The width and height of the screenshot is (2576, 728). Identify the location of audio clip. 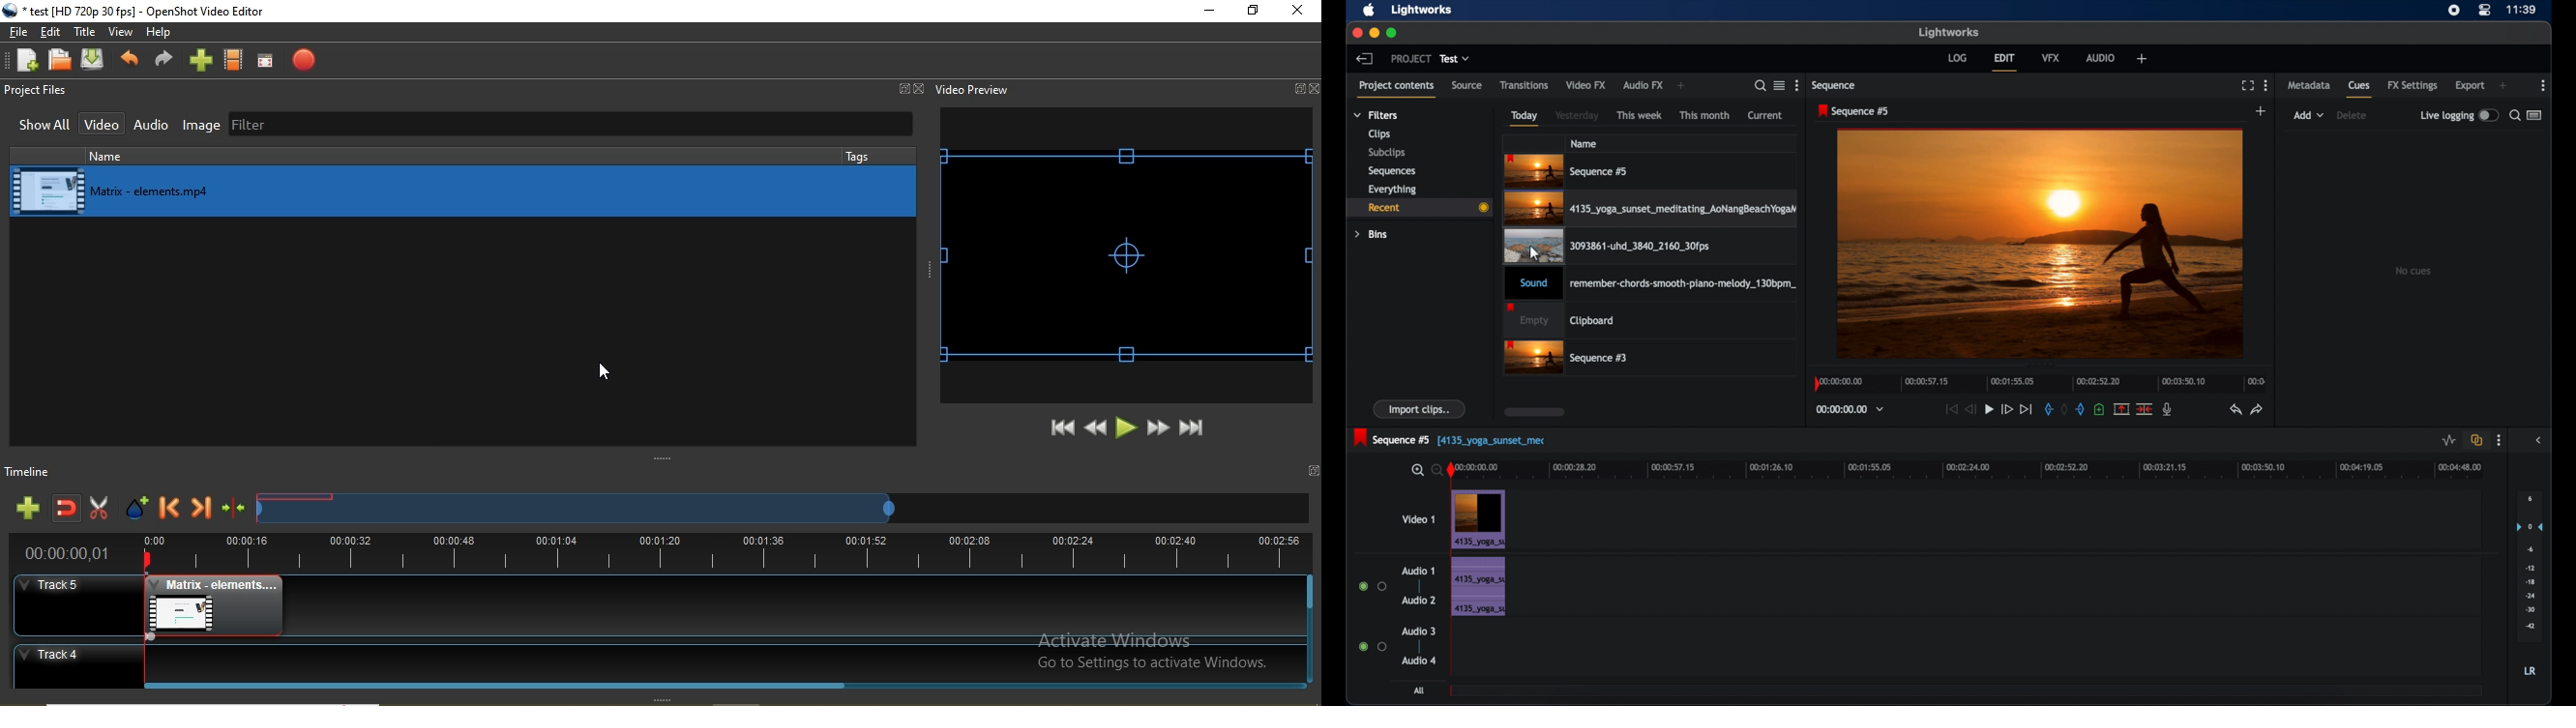
(1479, 588).